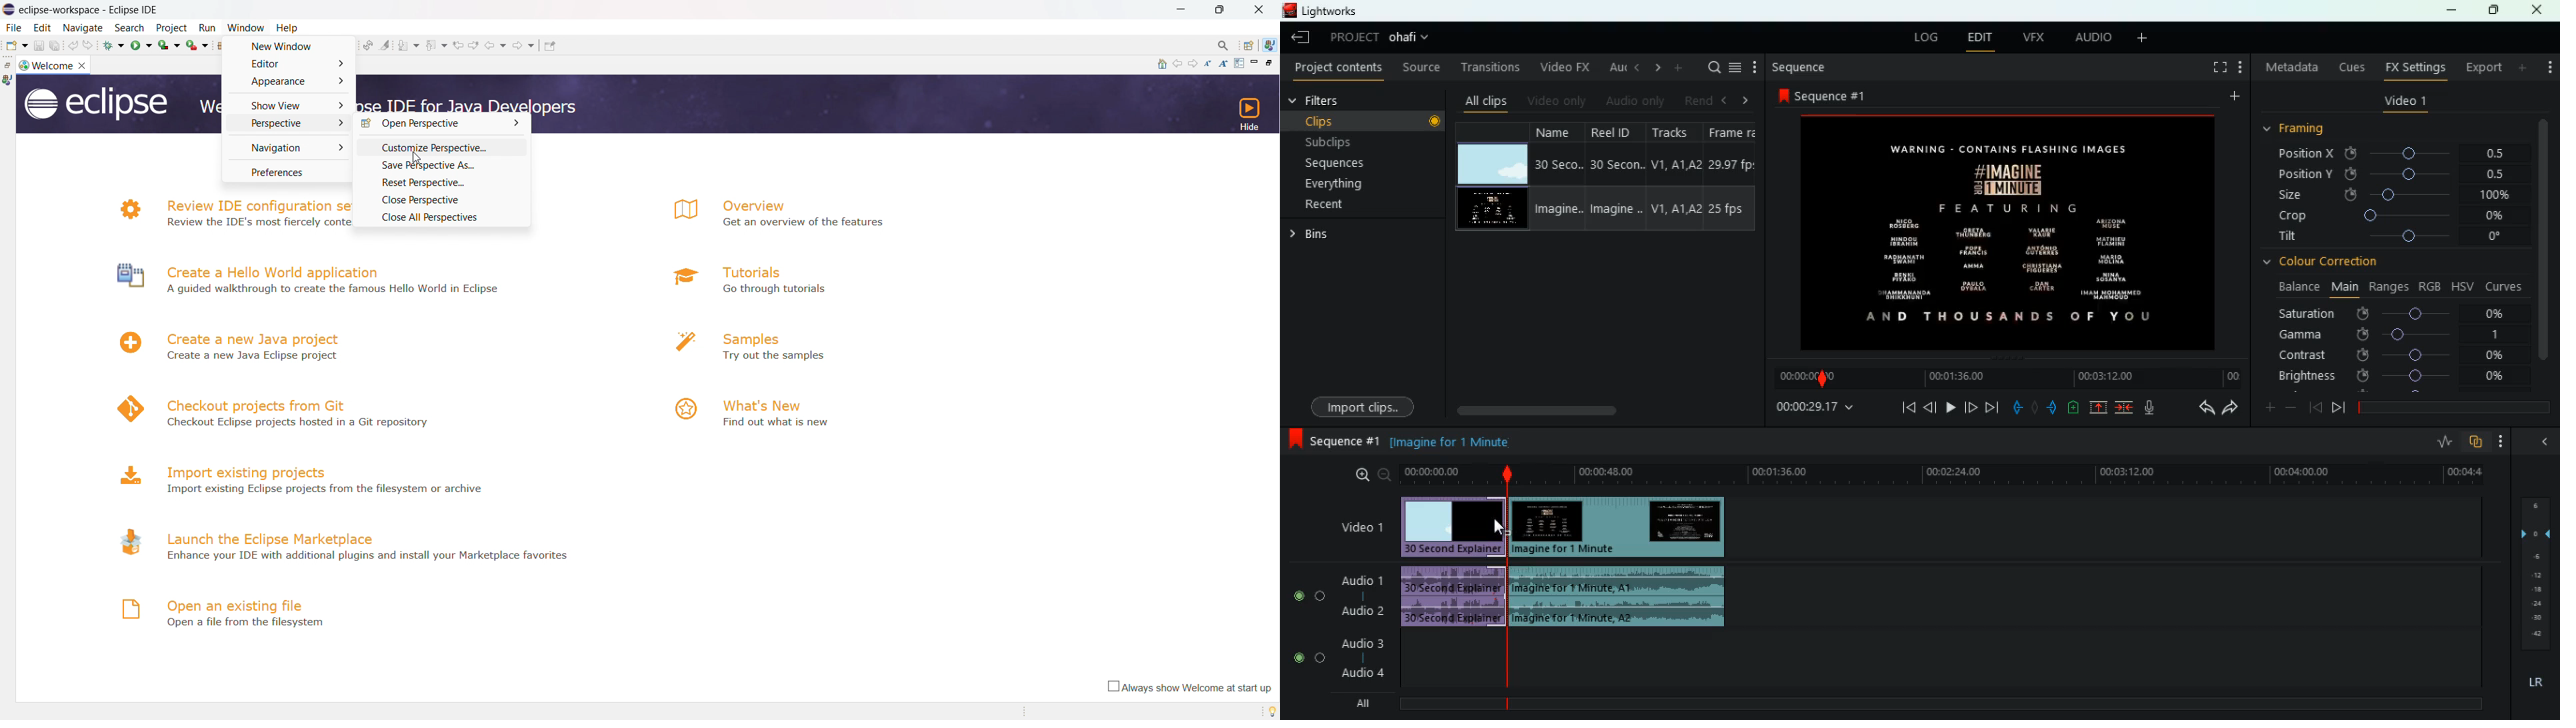 The height and width of the screenshot is (728, 2576). I want to click on video, so click(1491, 164).